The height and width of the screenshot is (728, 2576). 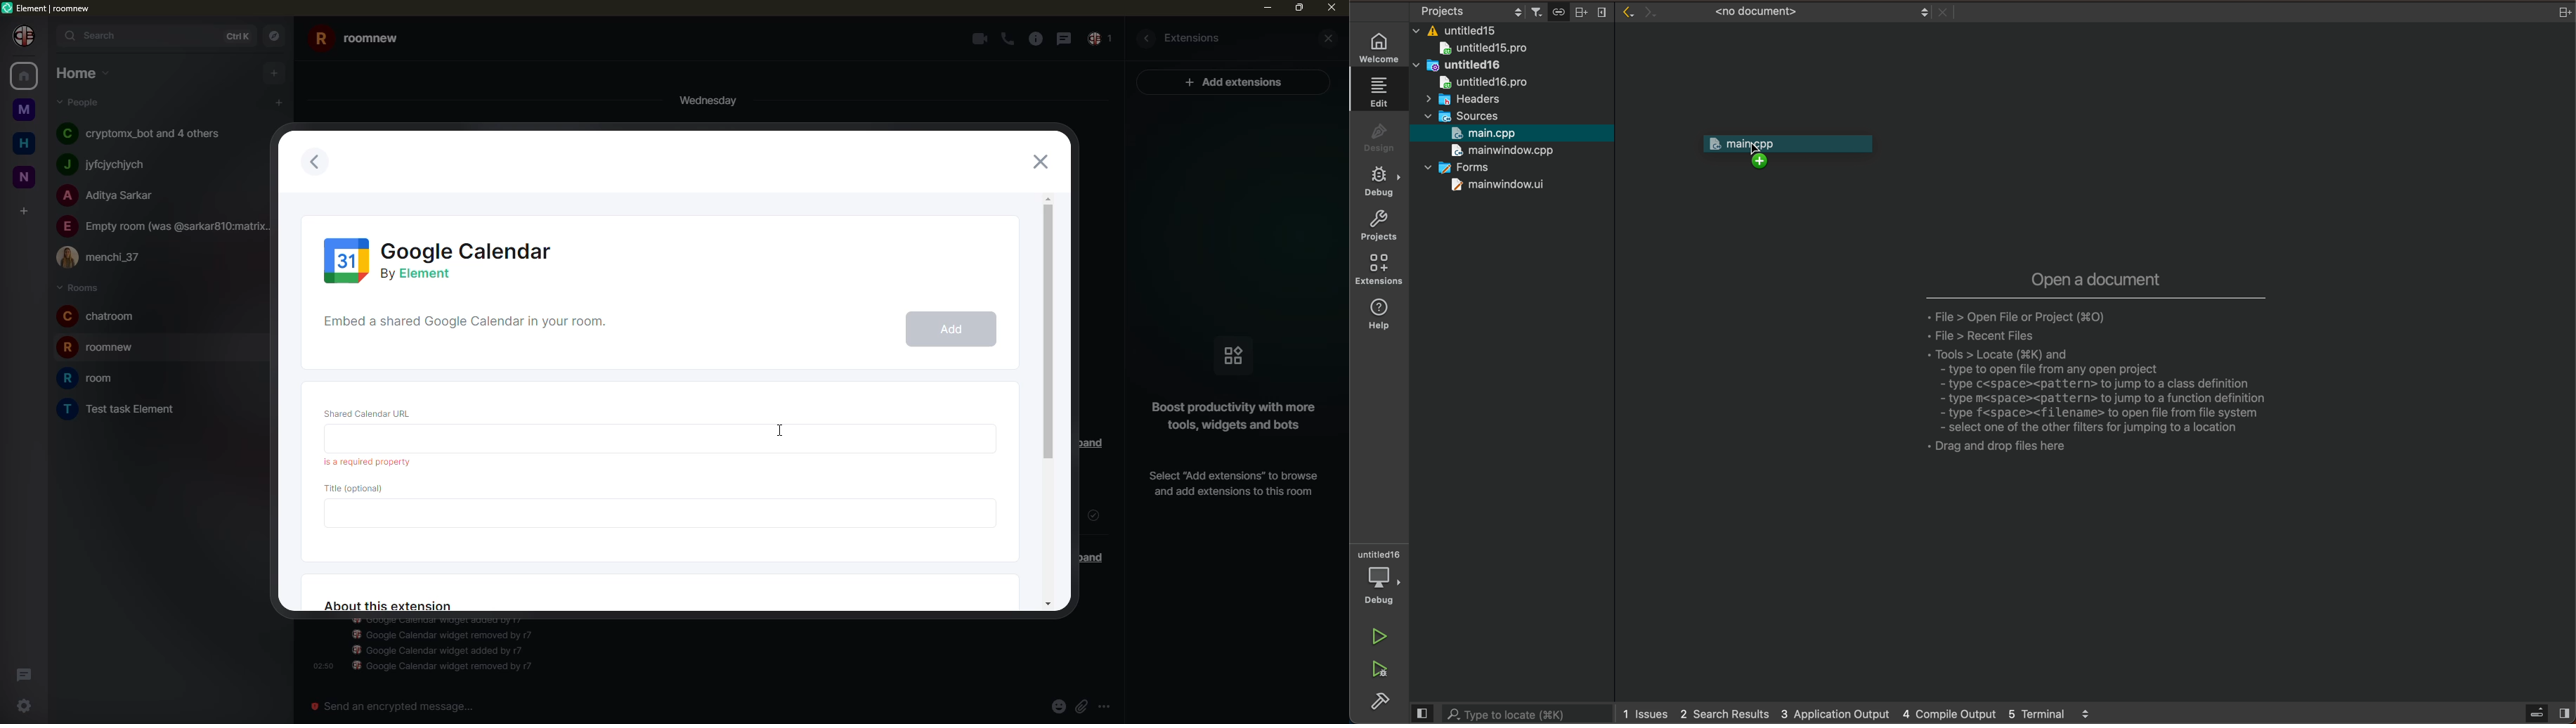 I want to click on debug, so click(x=1379, y=182).